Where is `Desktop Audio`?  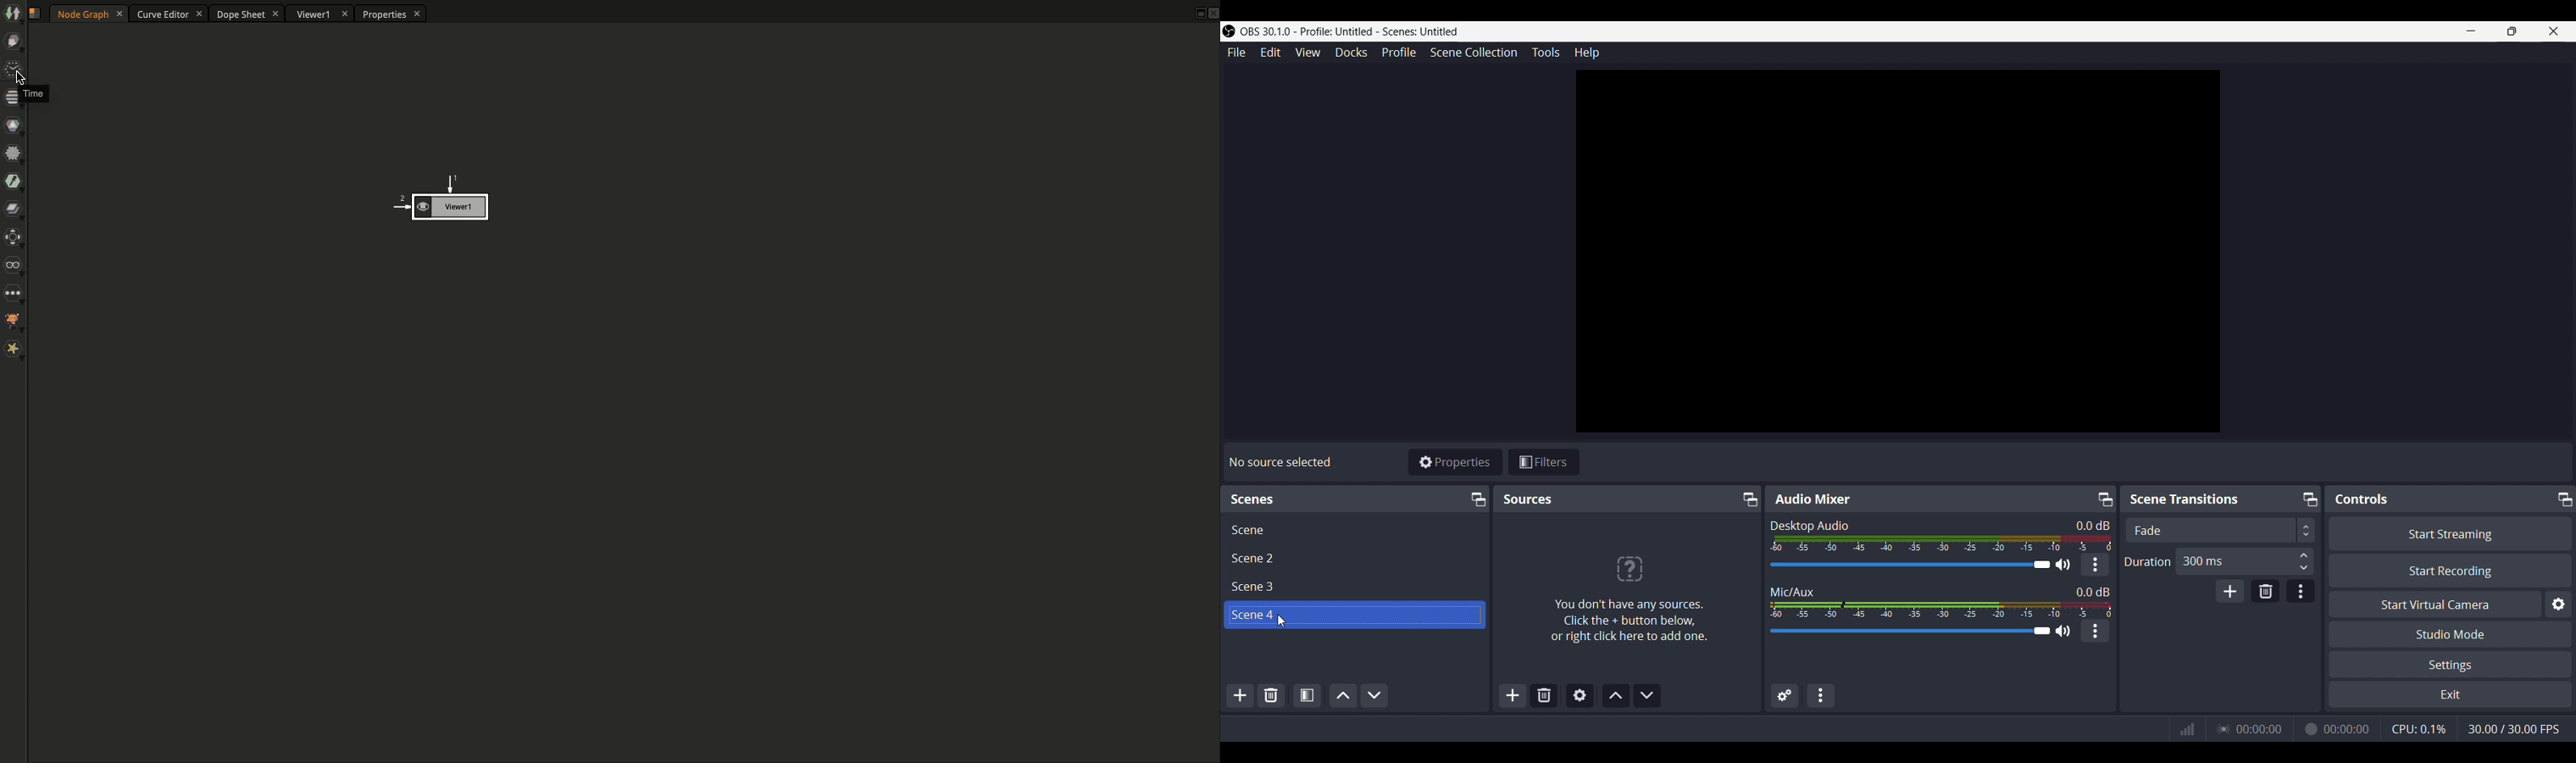 Desktop Audio is located at coordinates (1810, 526).